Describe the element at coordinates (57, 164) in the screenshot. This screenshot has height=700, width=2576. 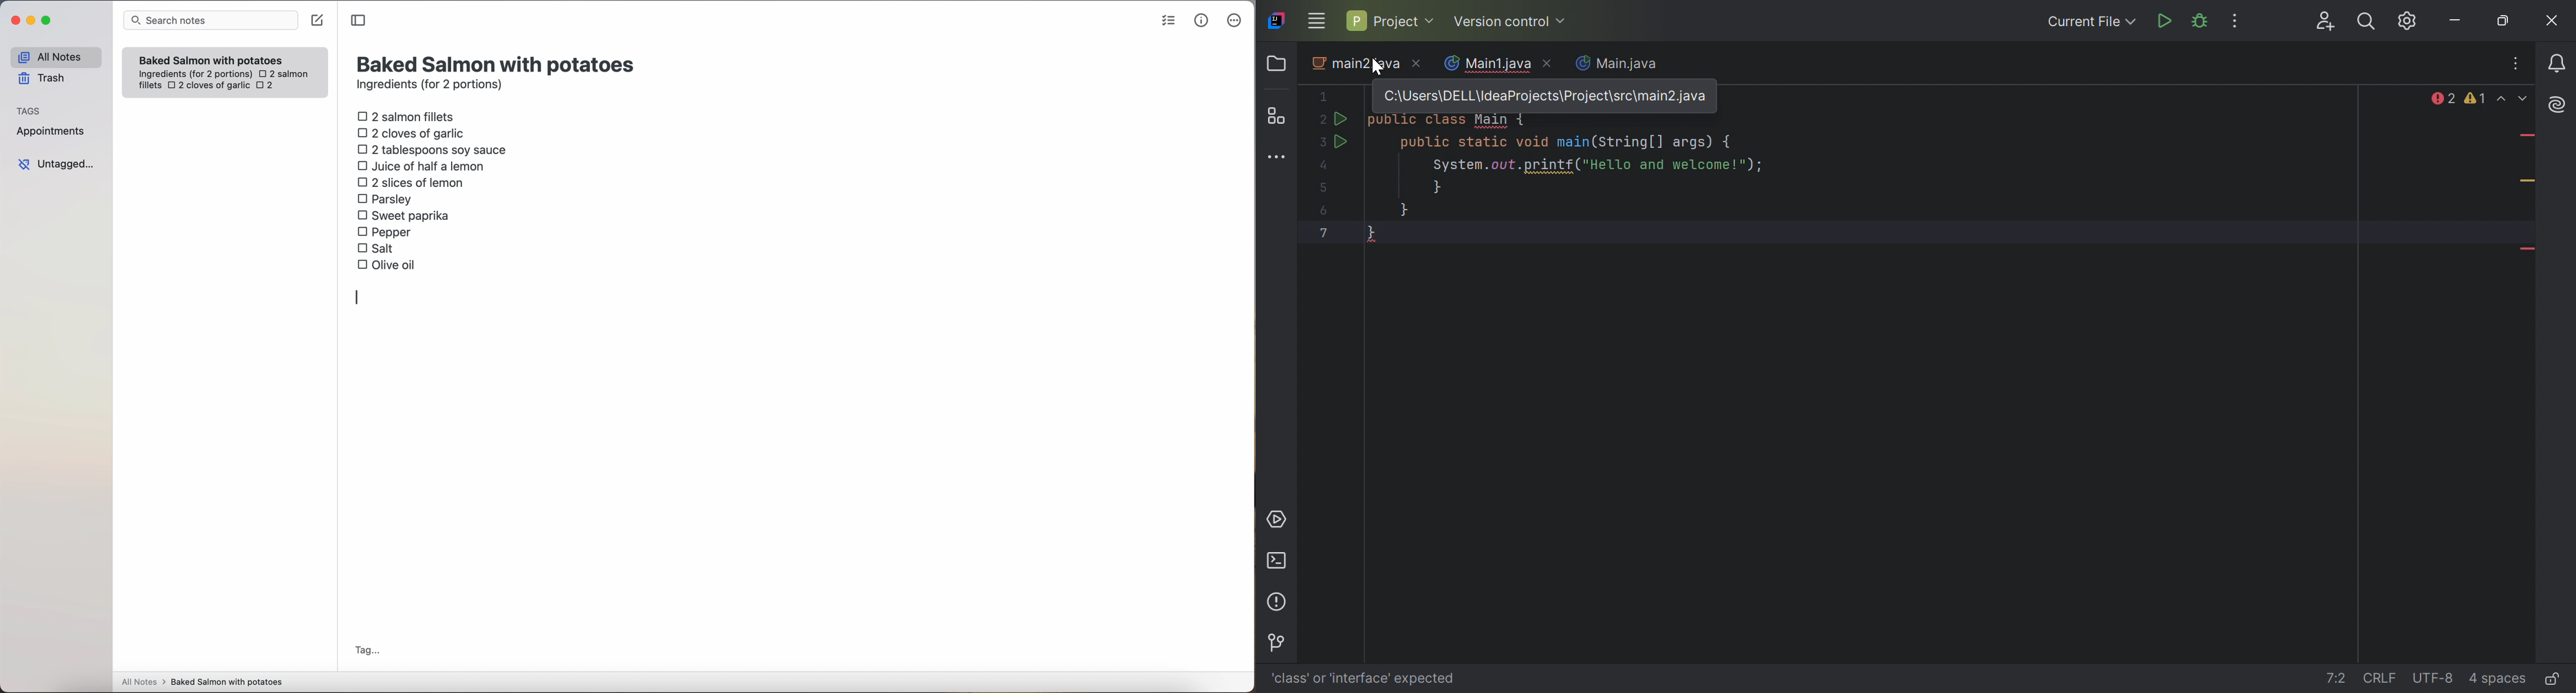
I see `untagged` at that location.